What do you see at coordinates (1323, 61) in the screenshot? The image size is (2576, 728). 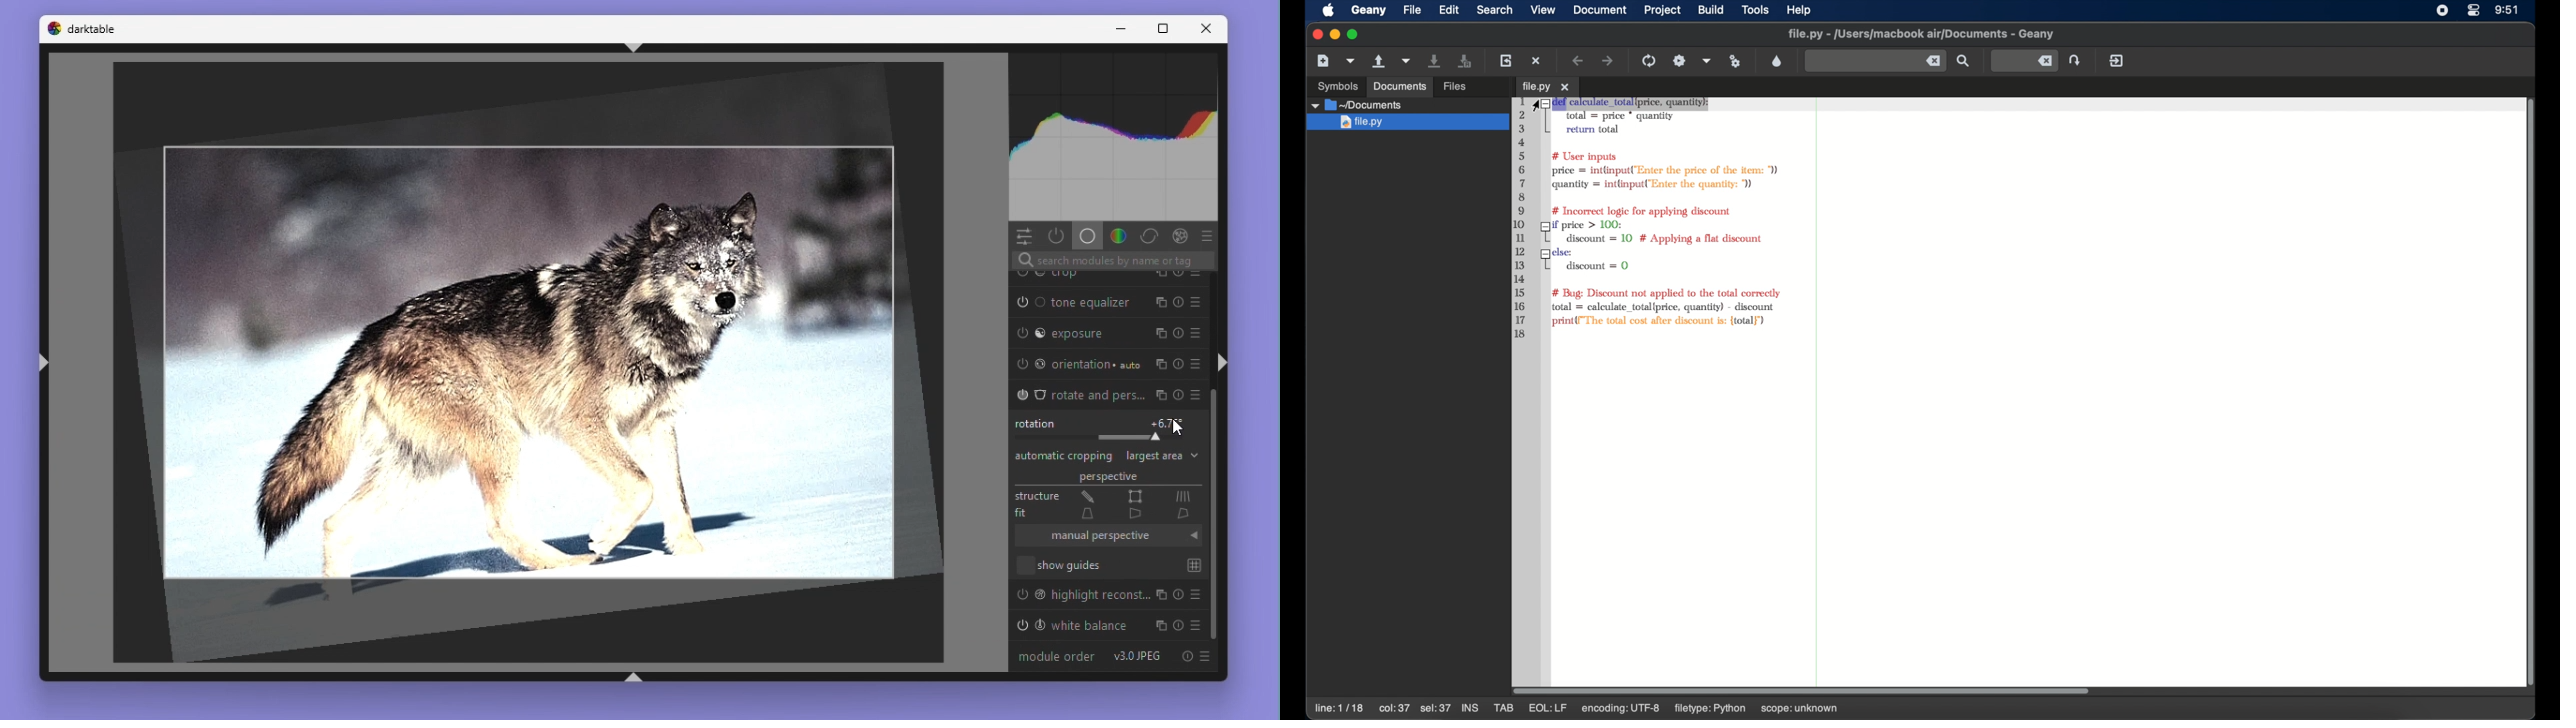 I see `new  file` at bounding box center [1323, 61].